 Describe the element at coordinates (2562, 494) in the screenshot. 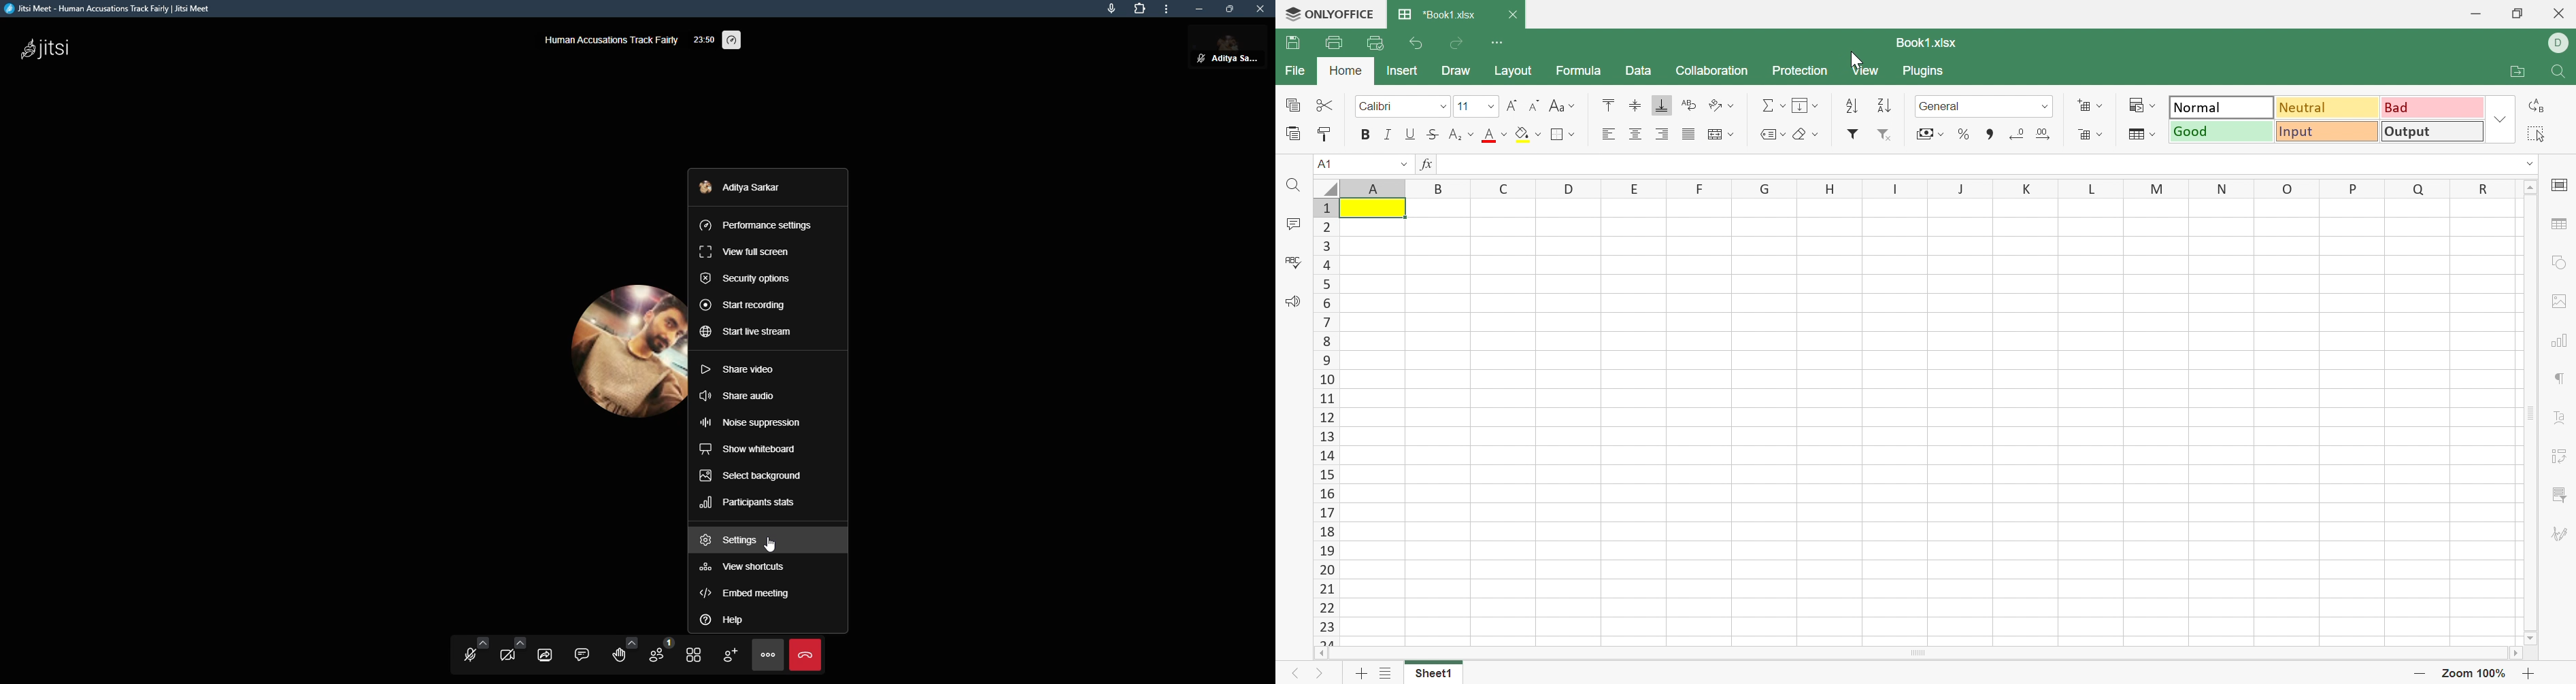

I see `Slicer settings` at that location.